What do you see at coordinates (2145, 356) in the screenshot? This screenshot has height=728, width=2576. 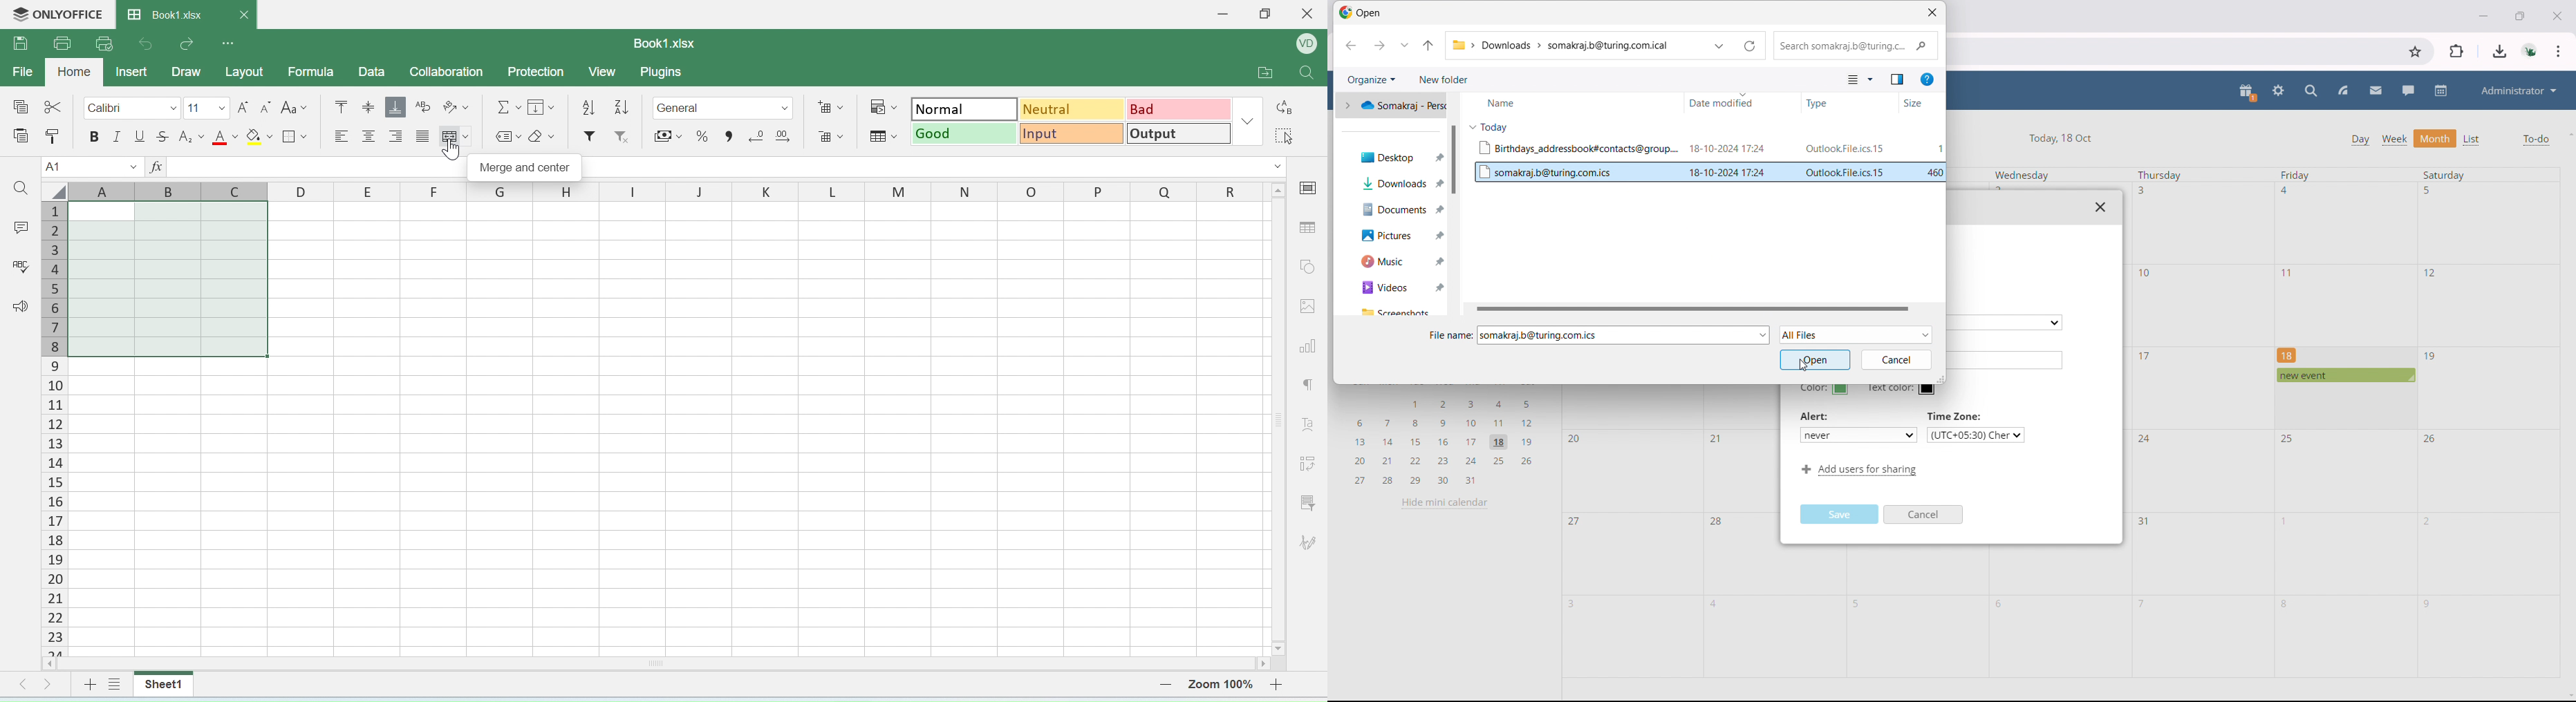 I see `17` at bounding box center [2145, 356].